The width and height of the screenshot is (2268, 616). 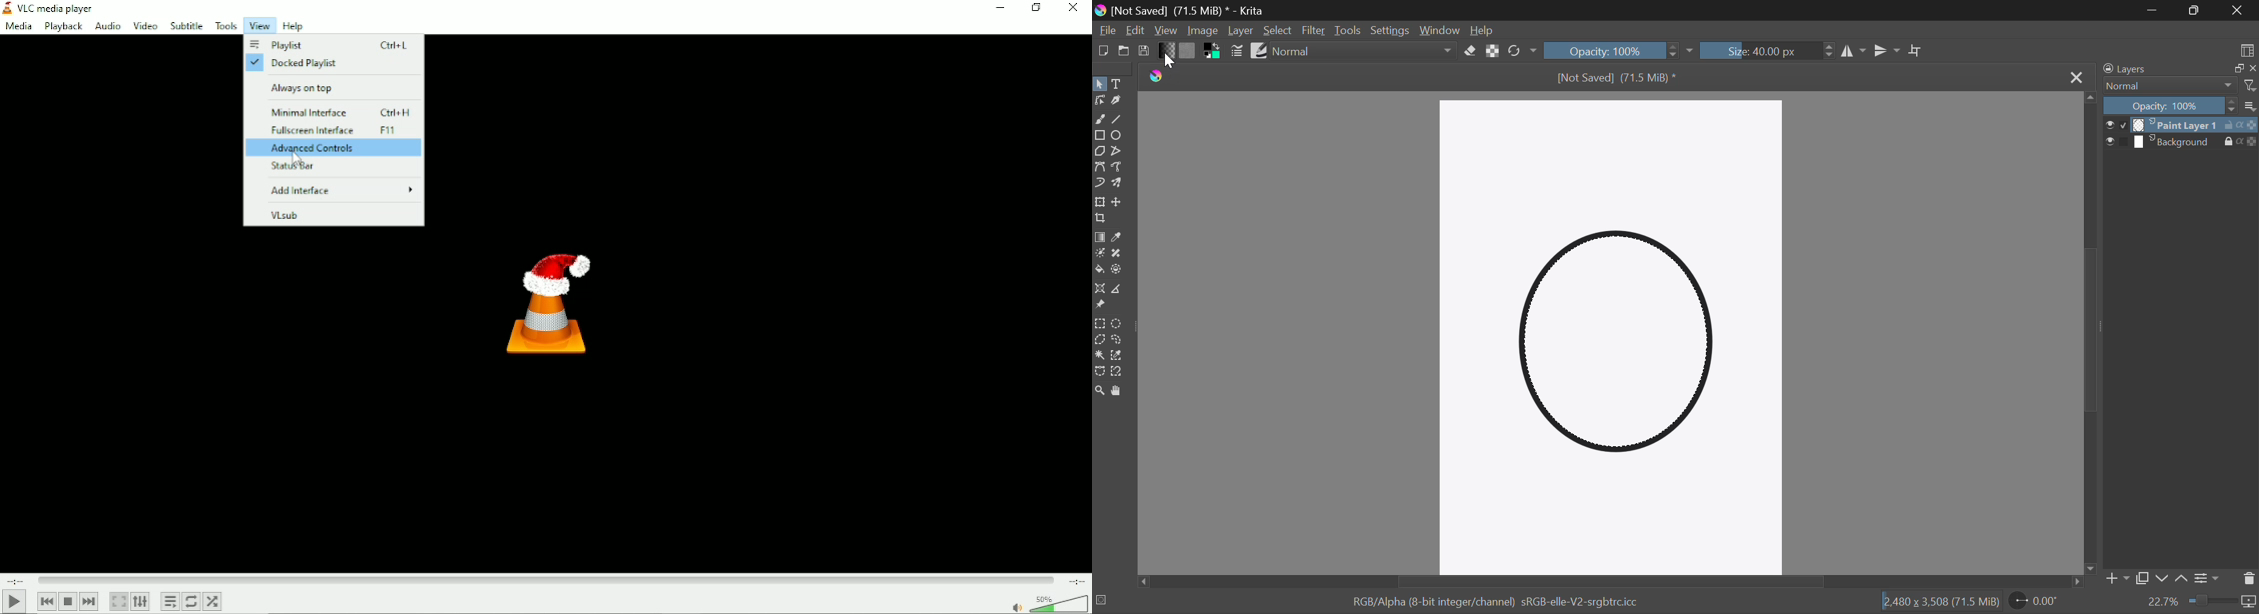 I want to click on [Not Saved] (71.5 MiB) *, so click(x=1617, y=78).